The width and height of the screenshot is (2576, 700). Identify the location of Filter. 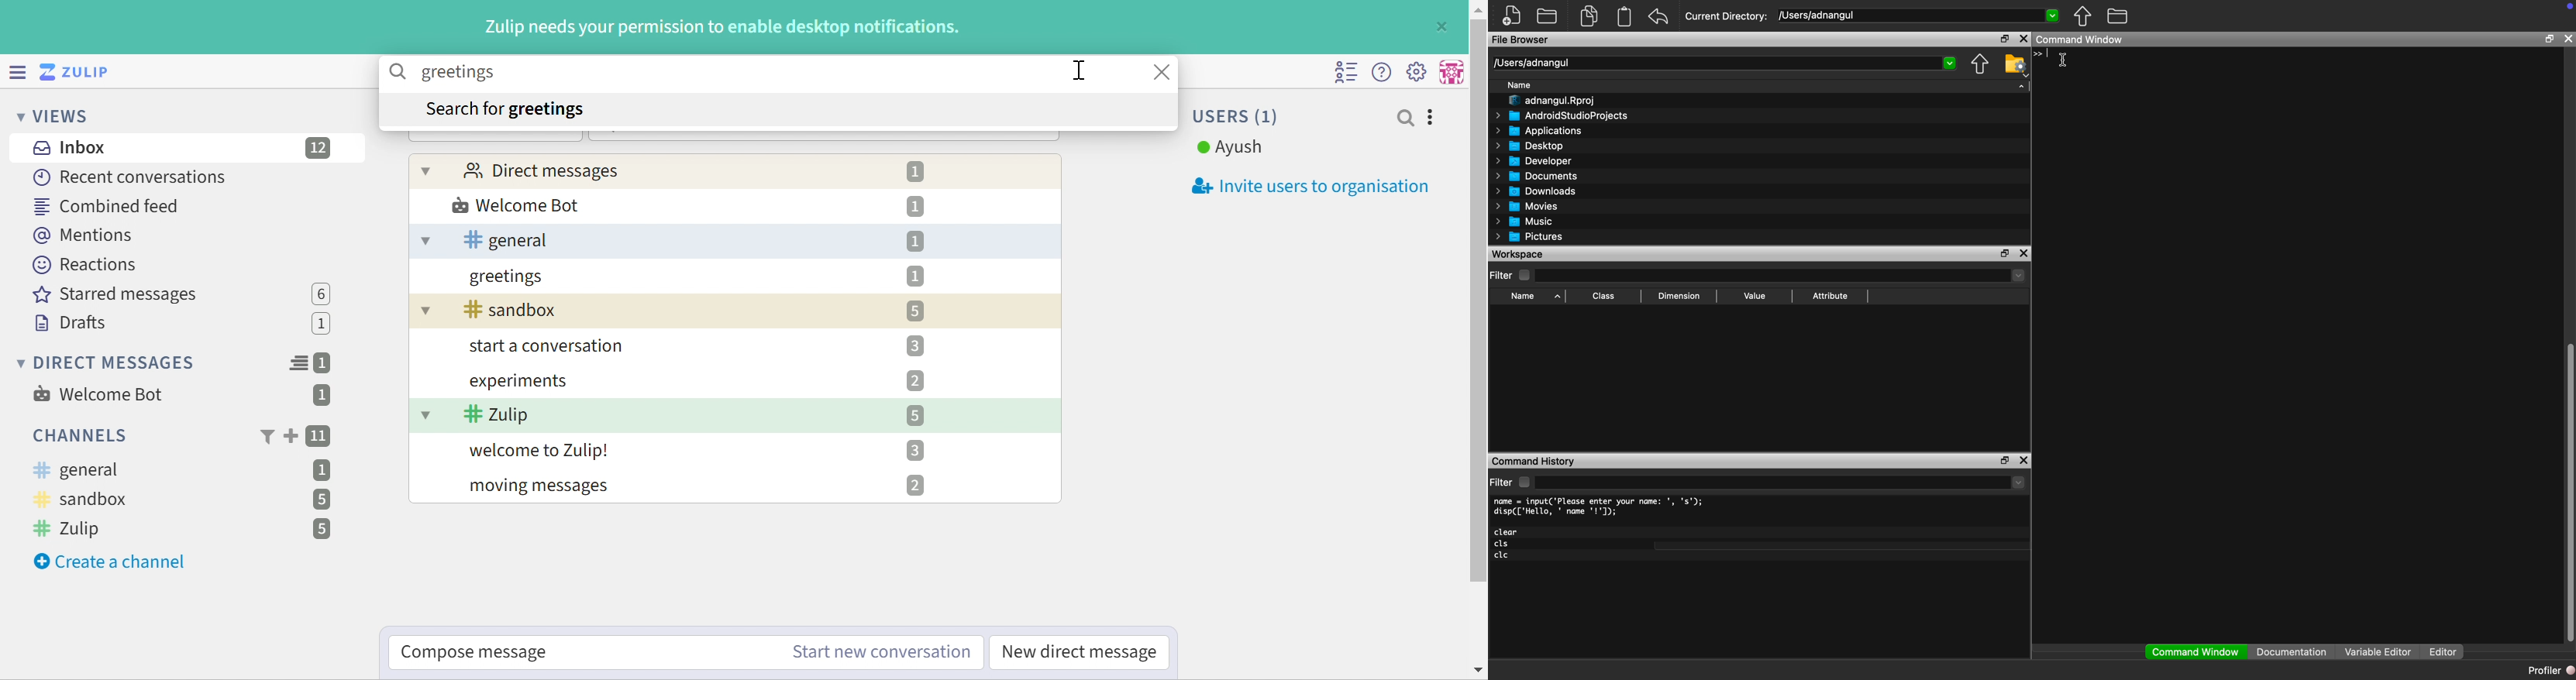
(1511, 275).